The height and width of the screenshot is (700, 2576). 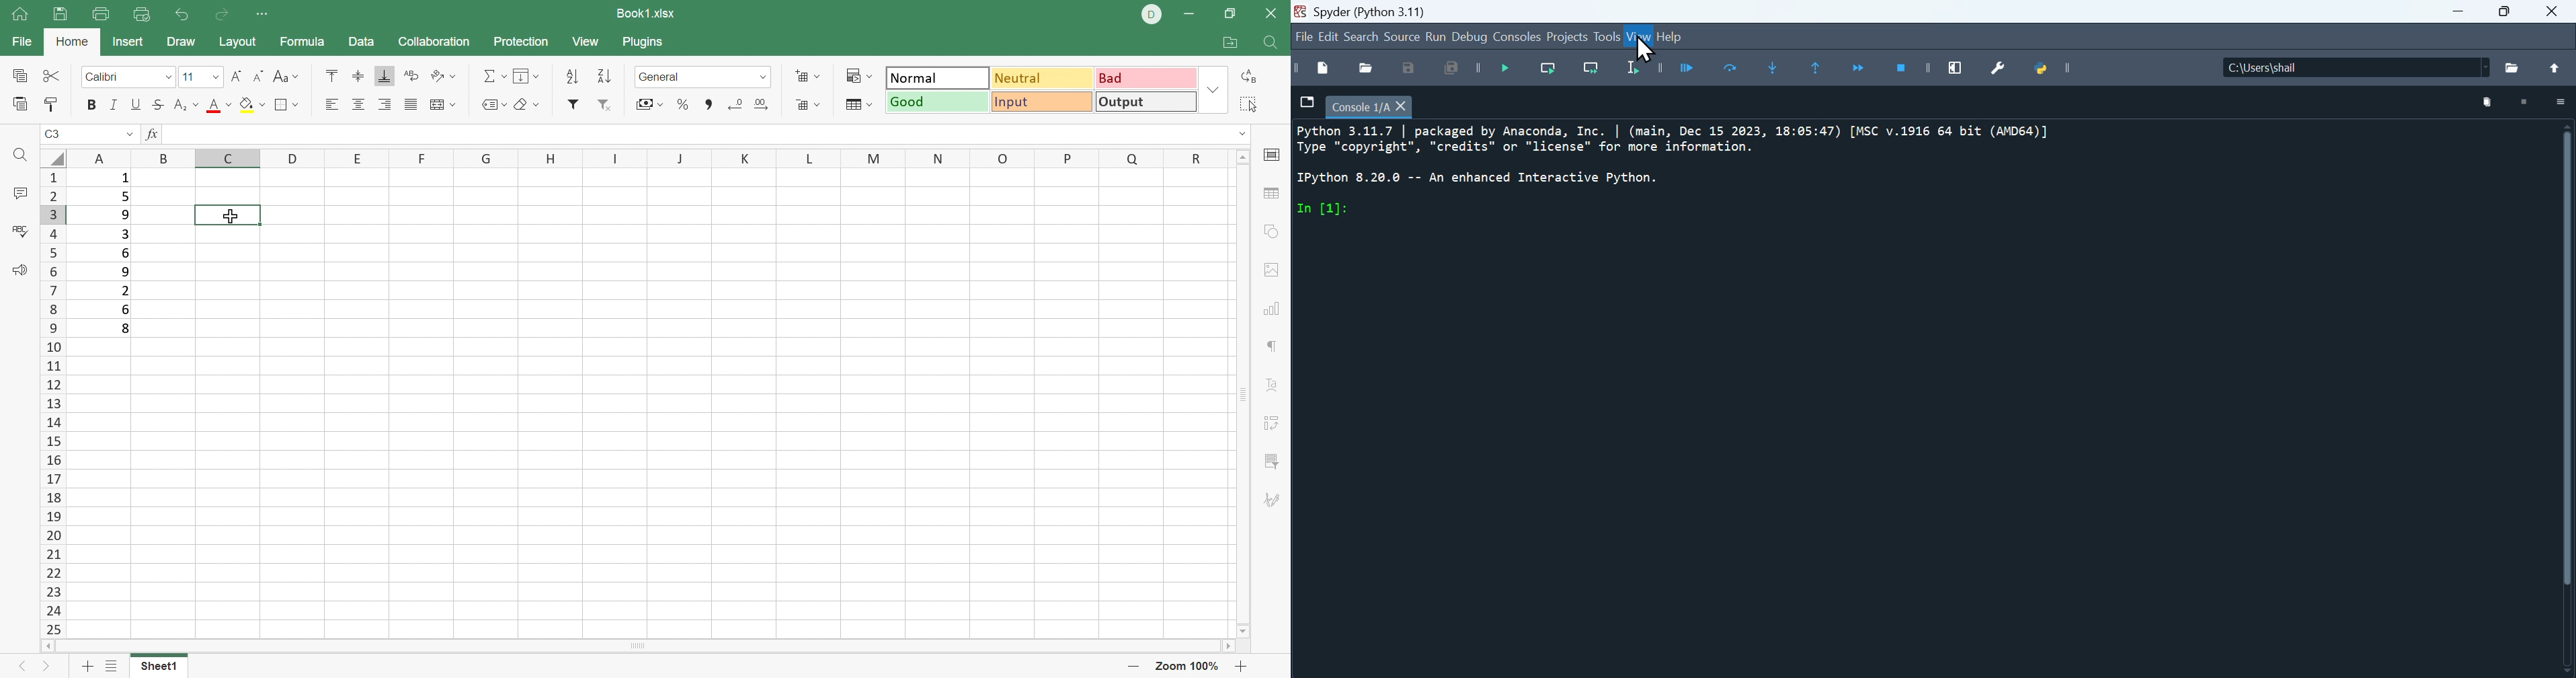 What do you see at coordinates (233, 216) in the screenshot?
I see `Cursor` at bounding box center [233, 216].